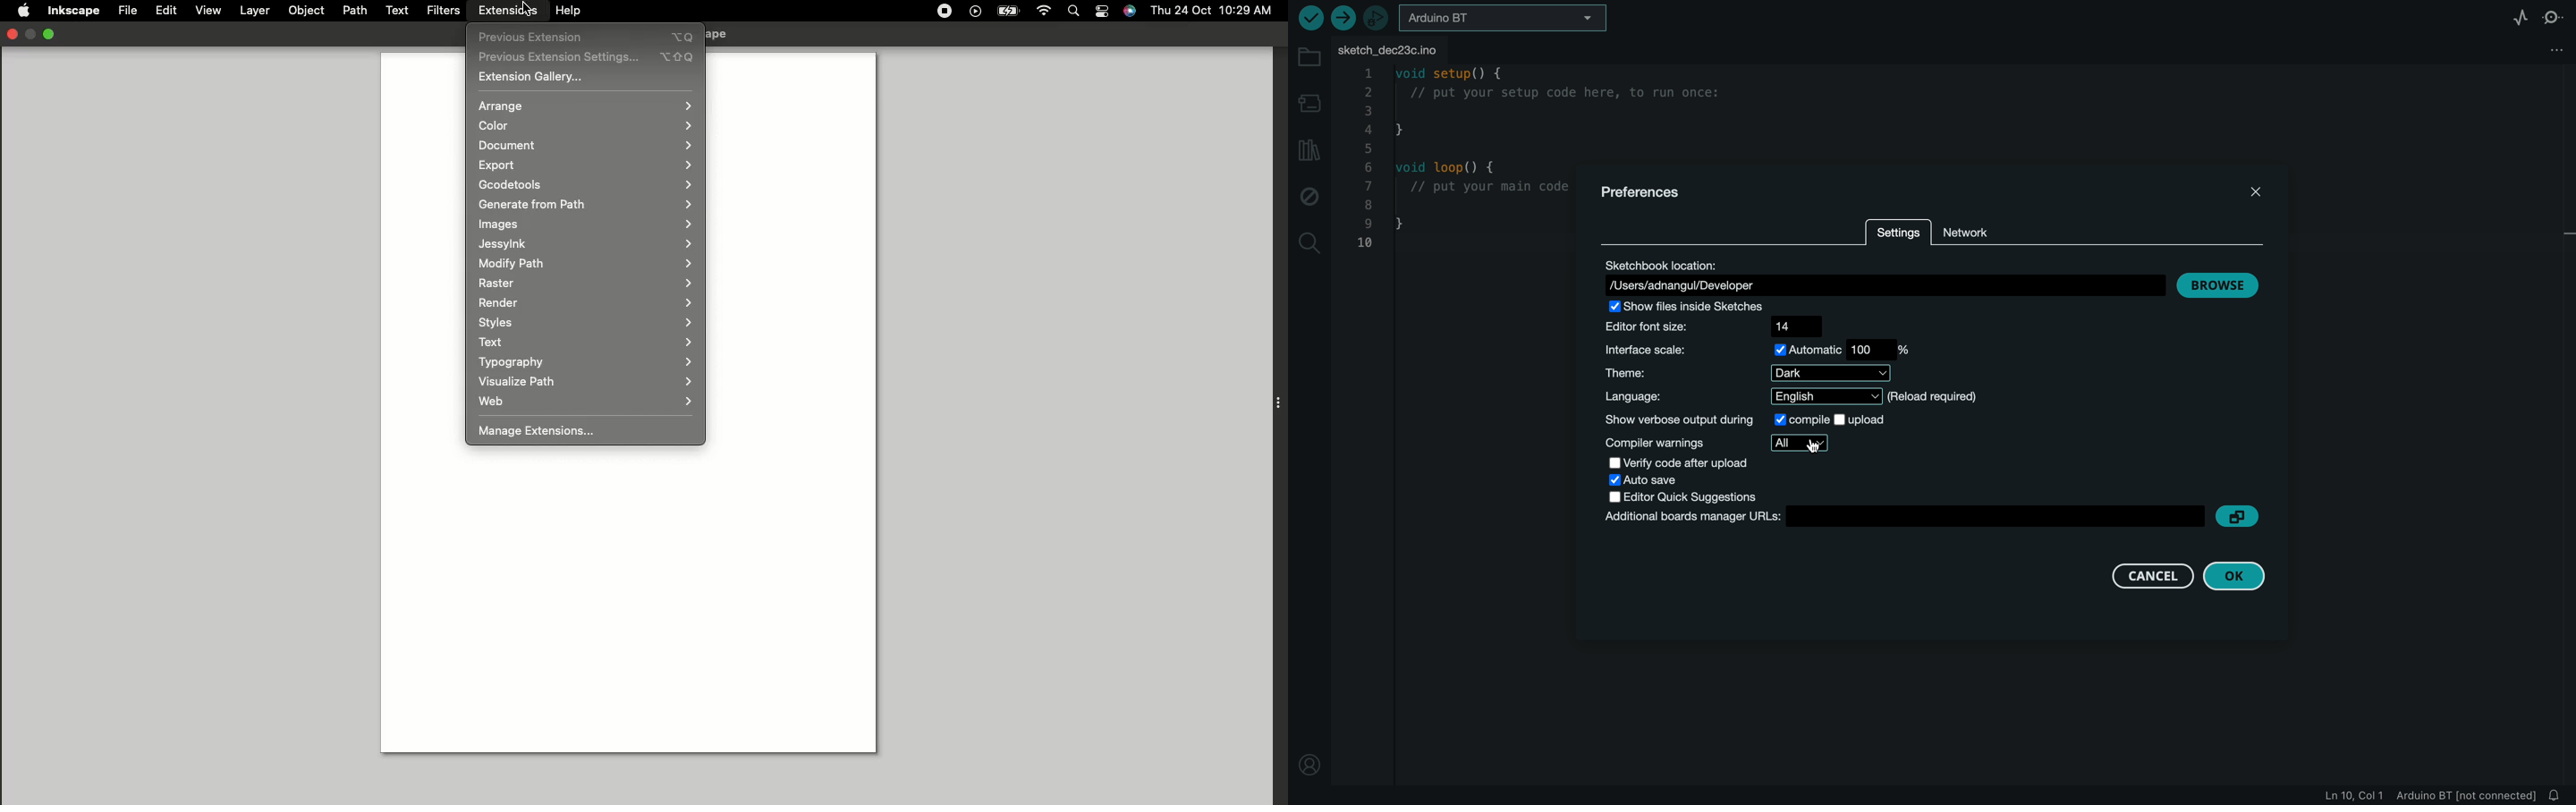 The height and width of the screenshot is (812, 2576). Describe the element at coordinates (583, 381) in the screenshot. I see `Visualize path` at that location.